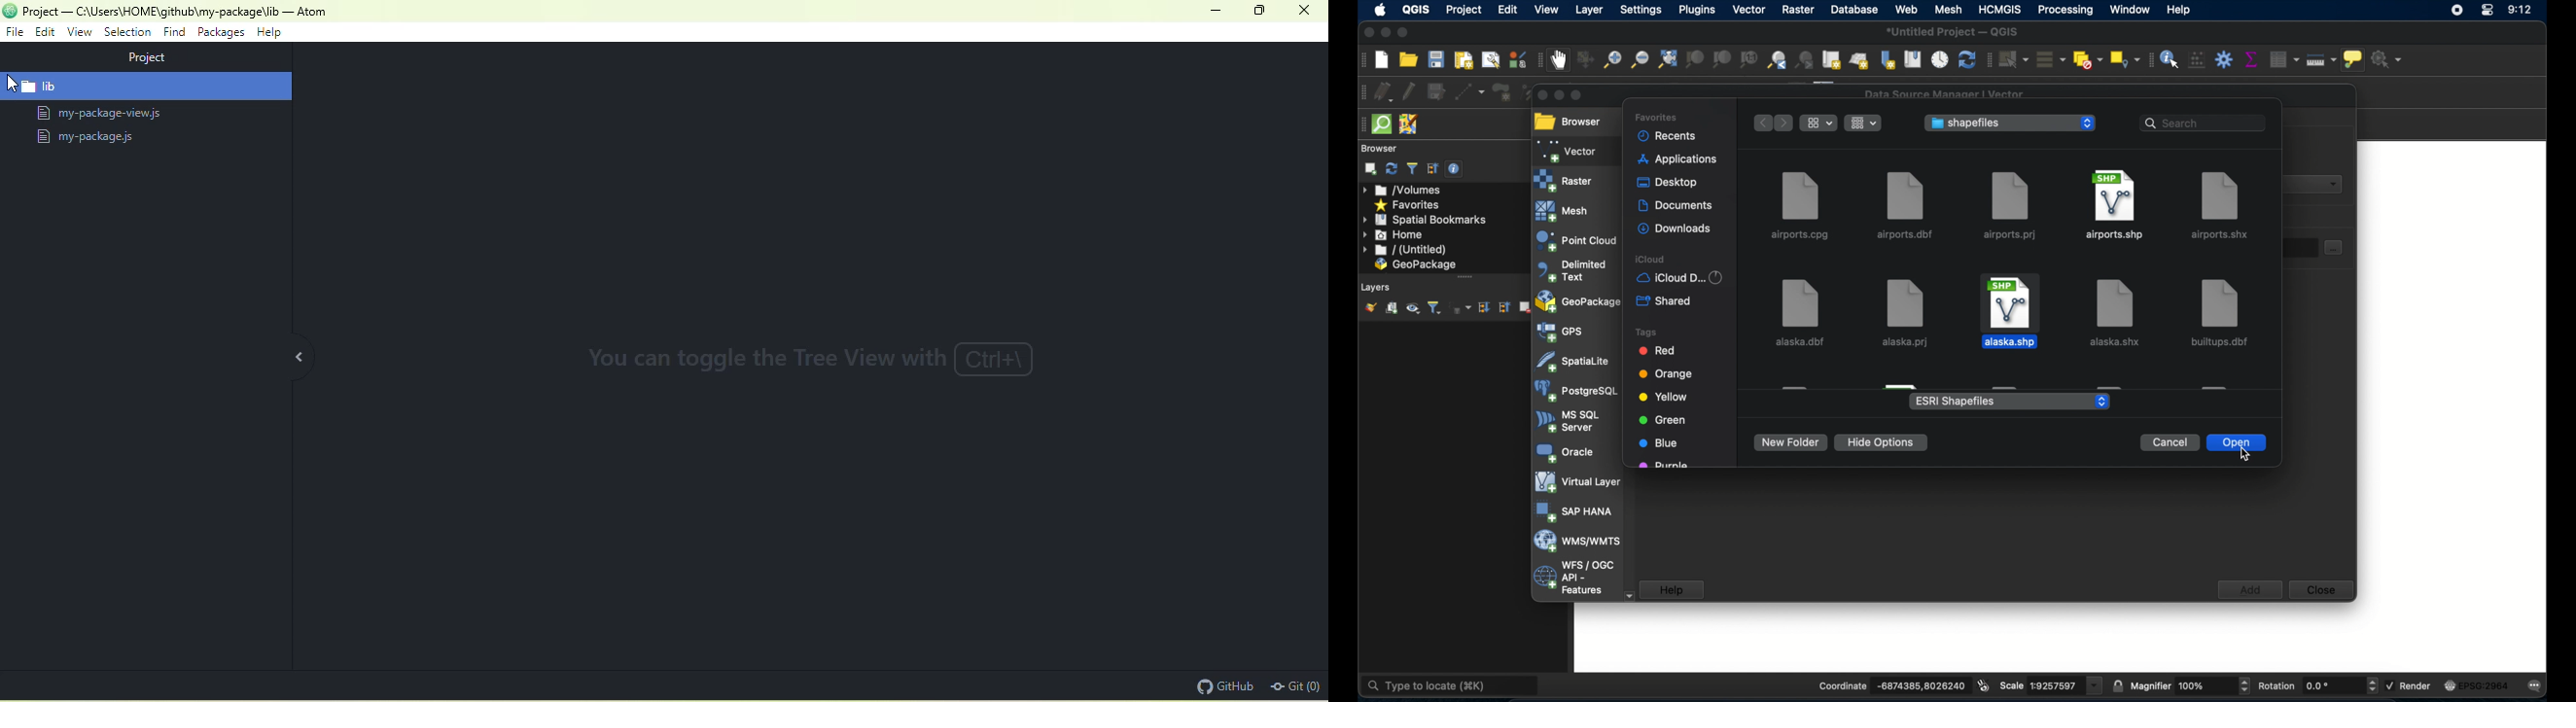 The height and width of the screenshot is (728, 2576). What do you see at coordinates (1663, 421) in the screenshot?
I see `green` at bounding box center [1663, 421].